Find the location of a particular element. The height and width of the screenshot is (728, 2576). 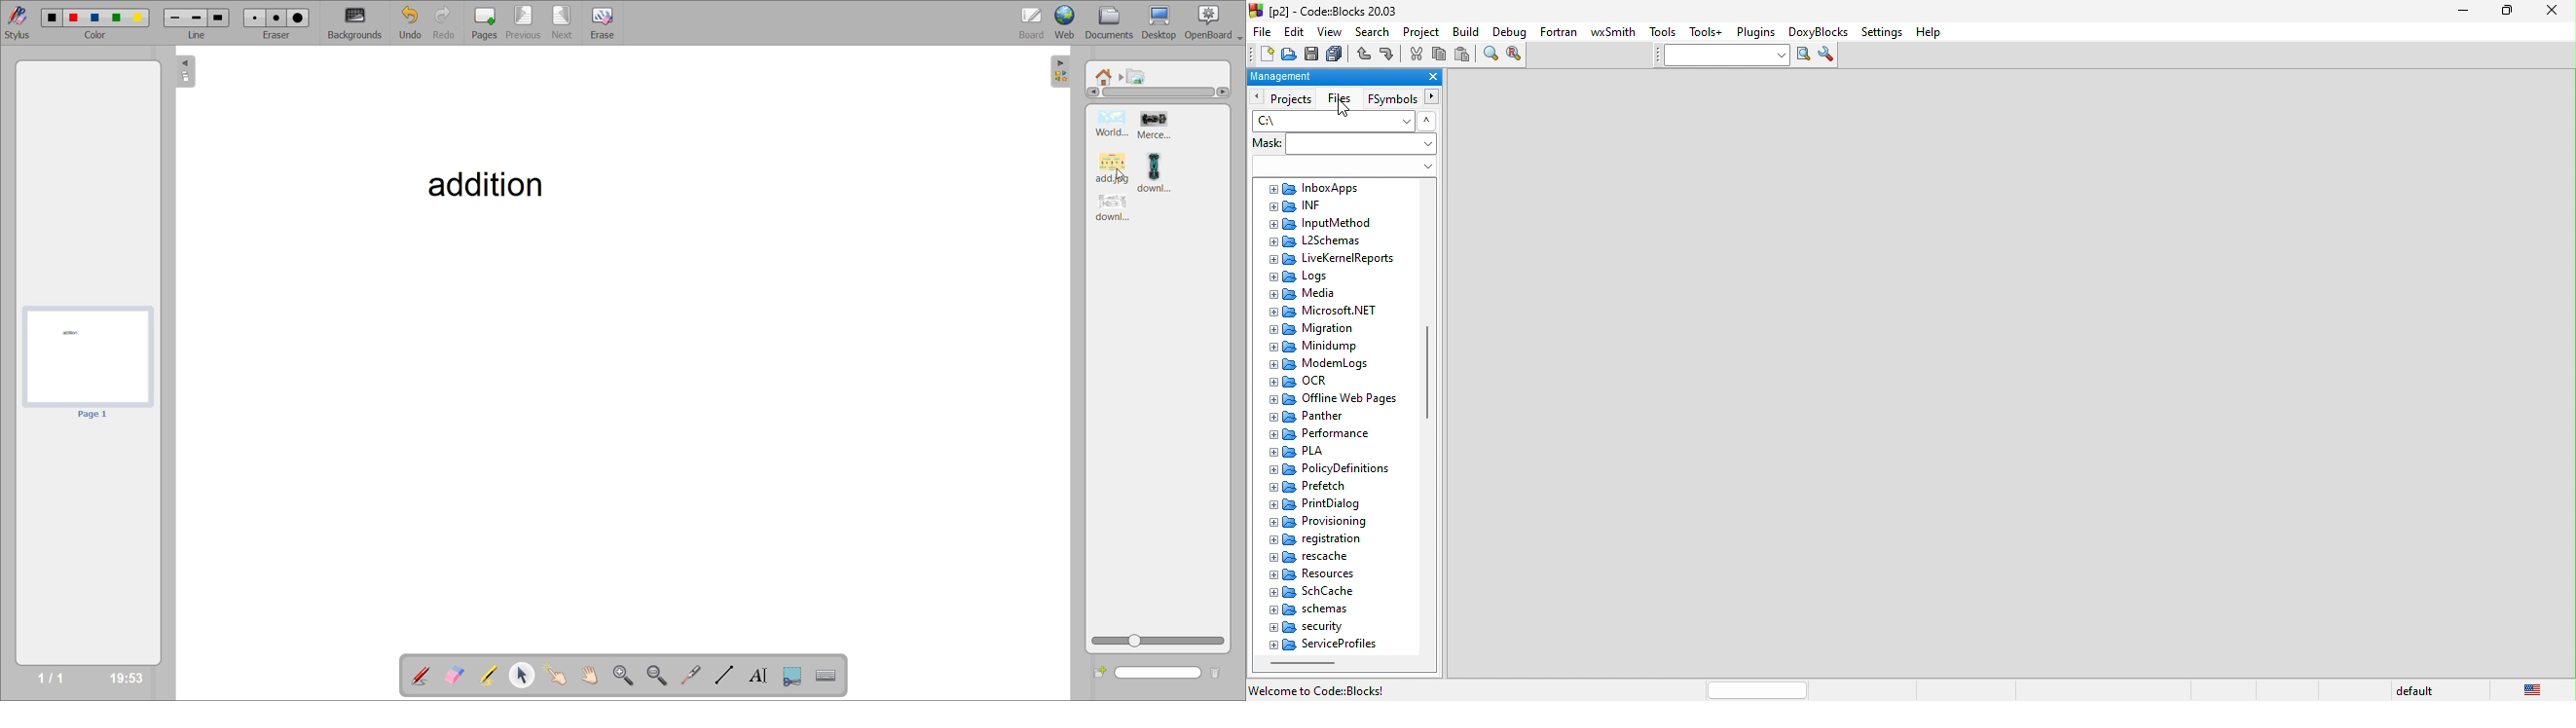

registration is located at coordinates (1326, 538).